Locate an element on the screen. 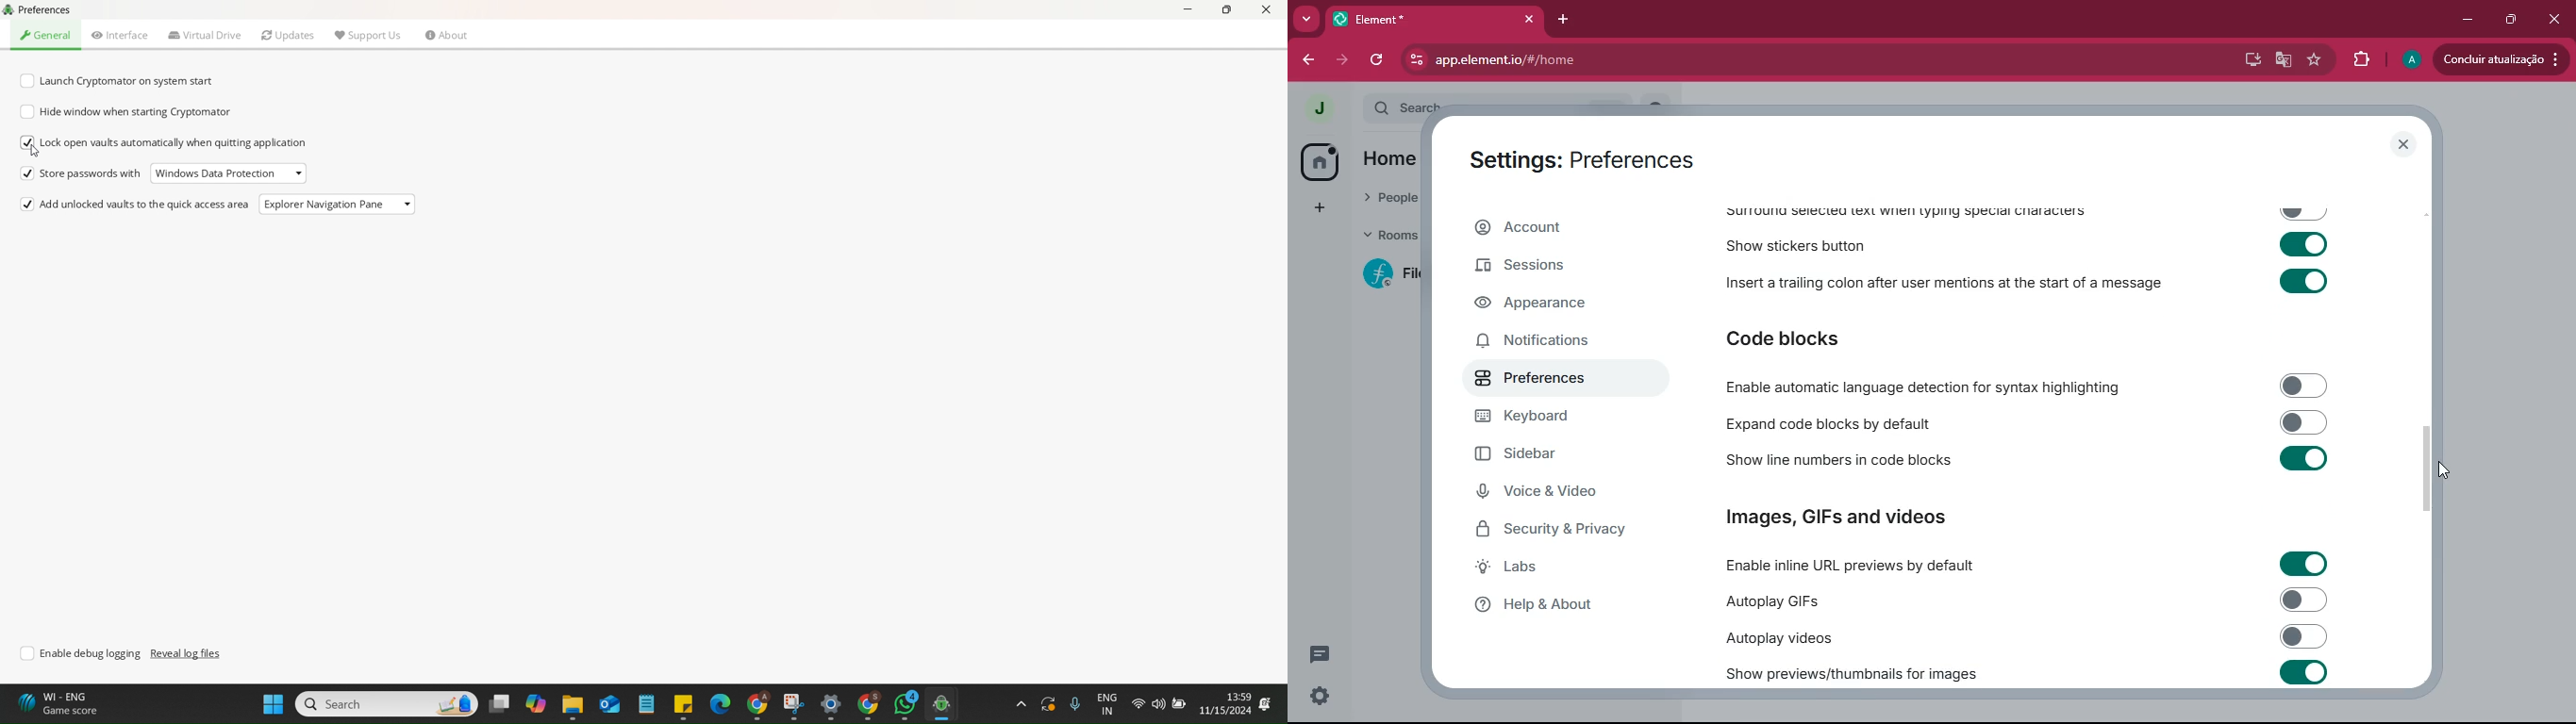  voice & video is located at coordinates (1567, 494).